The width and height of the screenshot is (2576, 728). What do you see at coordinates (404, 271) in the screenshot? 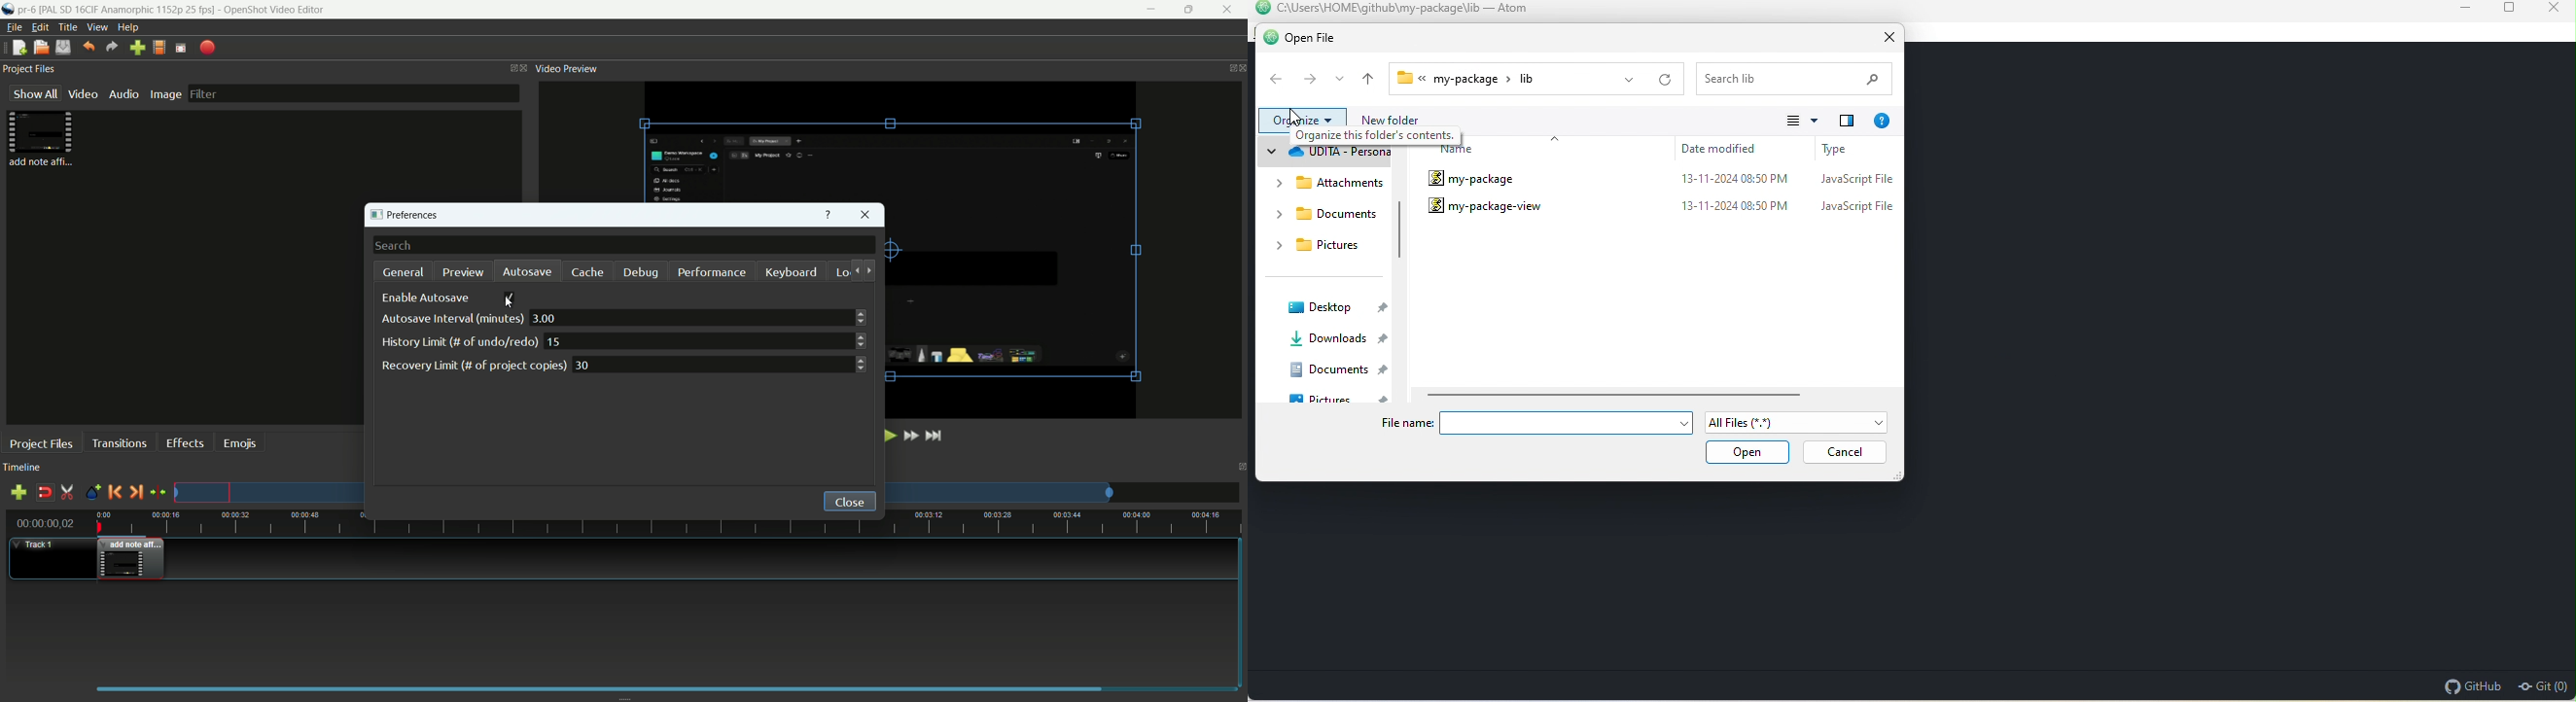
I see `general` at bounding box center [404, 271].